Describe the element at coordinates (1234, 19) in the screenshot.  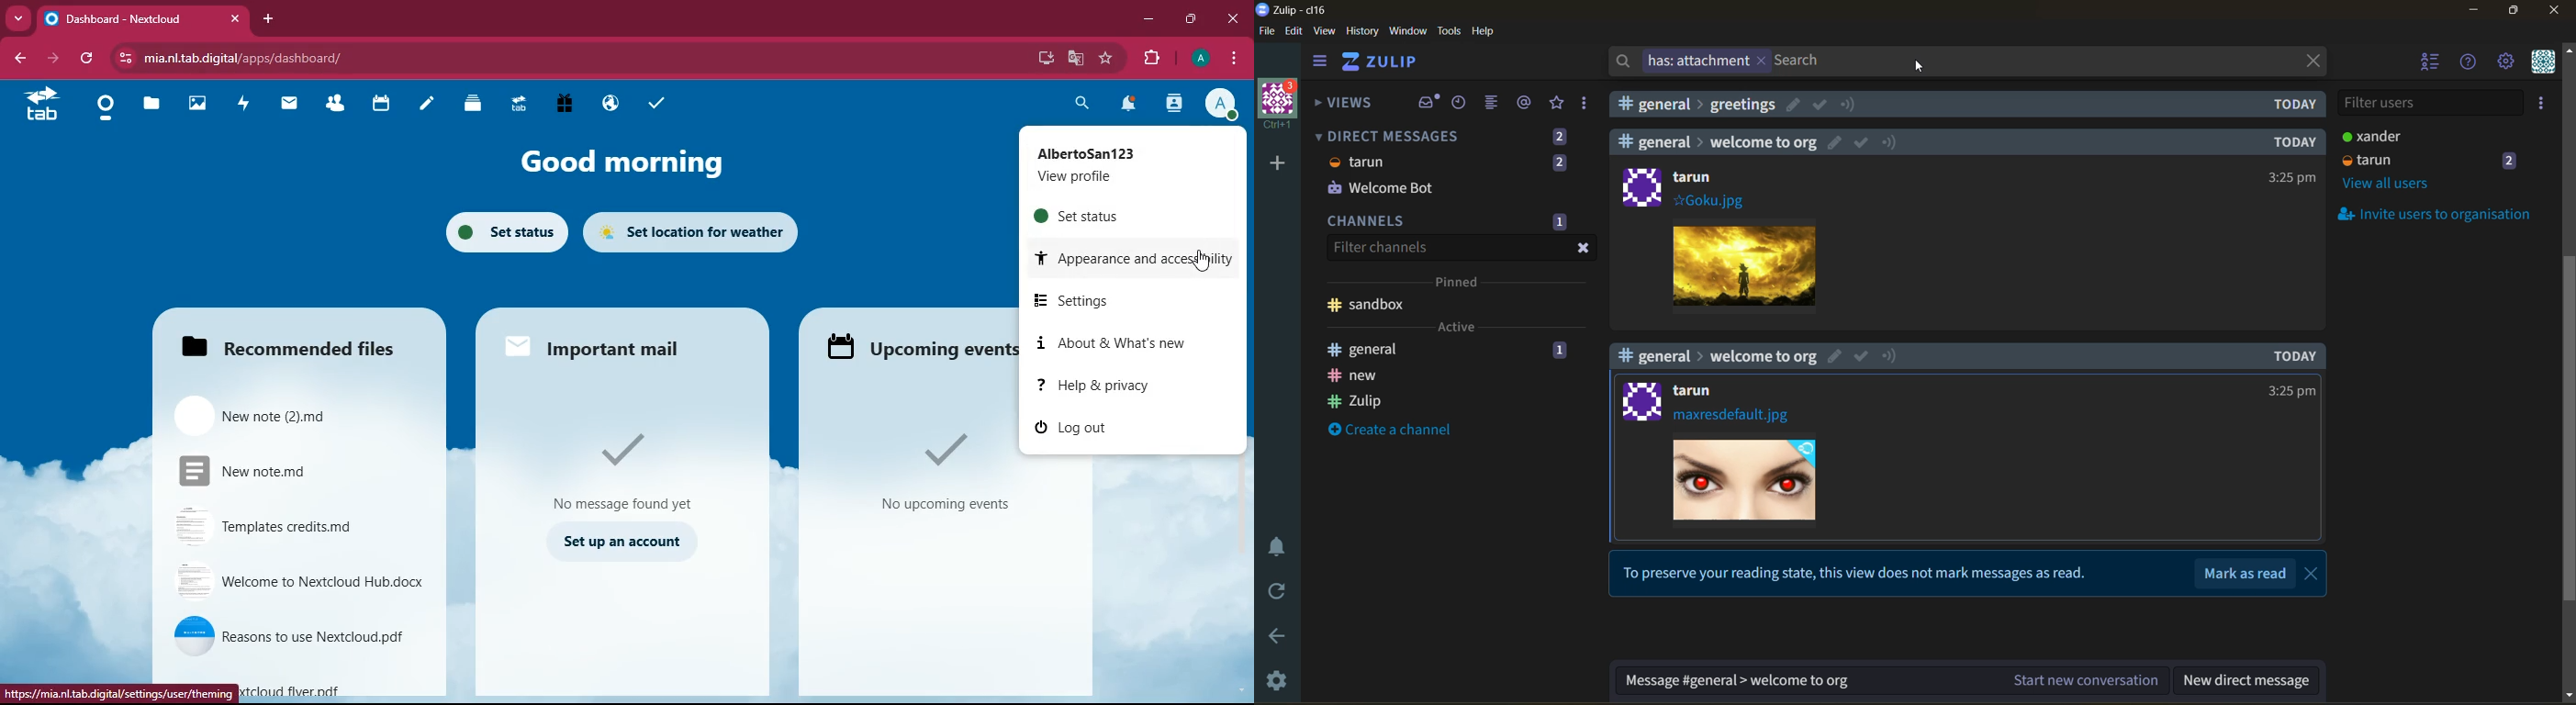
I see `close` at that location.